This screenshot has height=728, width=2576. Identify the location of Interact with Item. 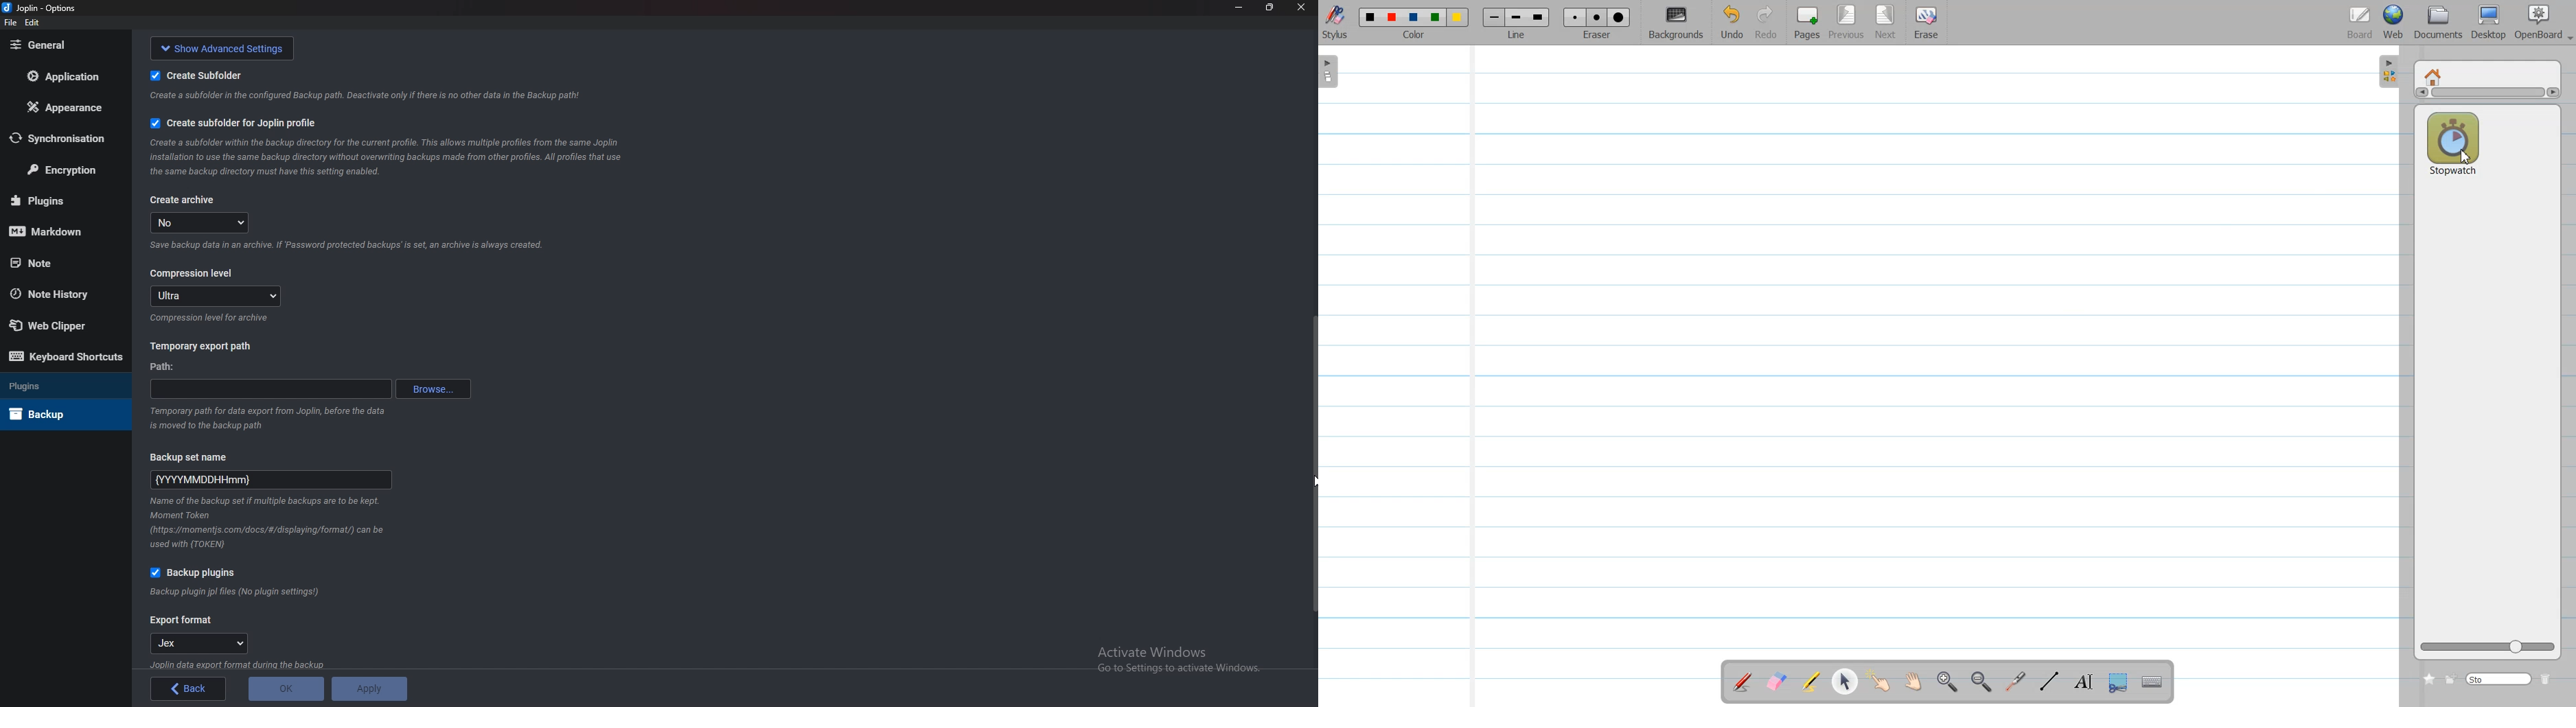
(1882, 681).